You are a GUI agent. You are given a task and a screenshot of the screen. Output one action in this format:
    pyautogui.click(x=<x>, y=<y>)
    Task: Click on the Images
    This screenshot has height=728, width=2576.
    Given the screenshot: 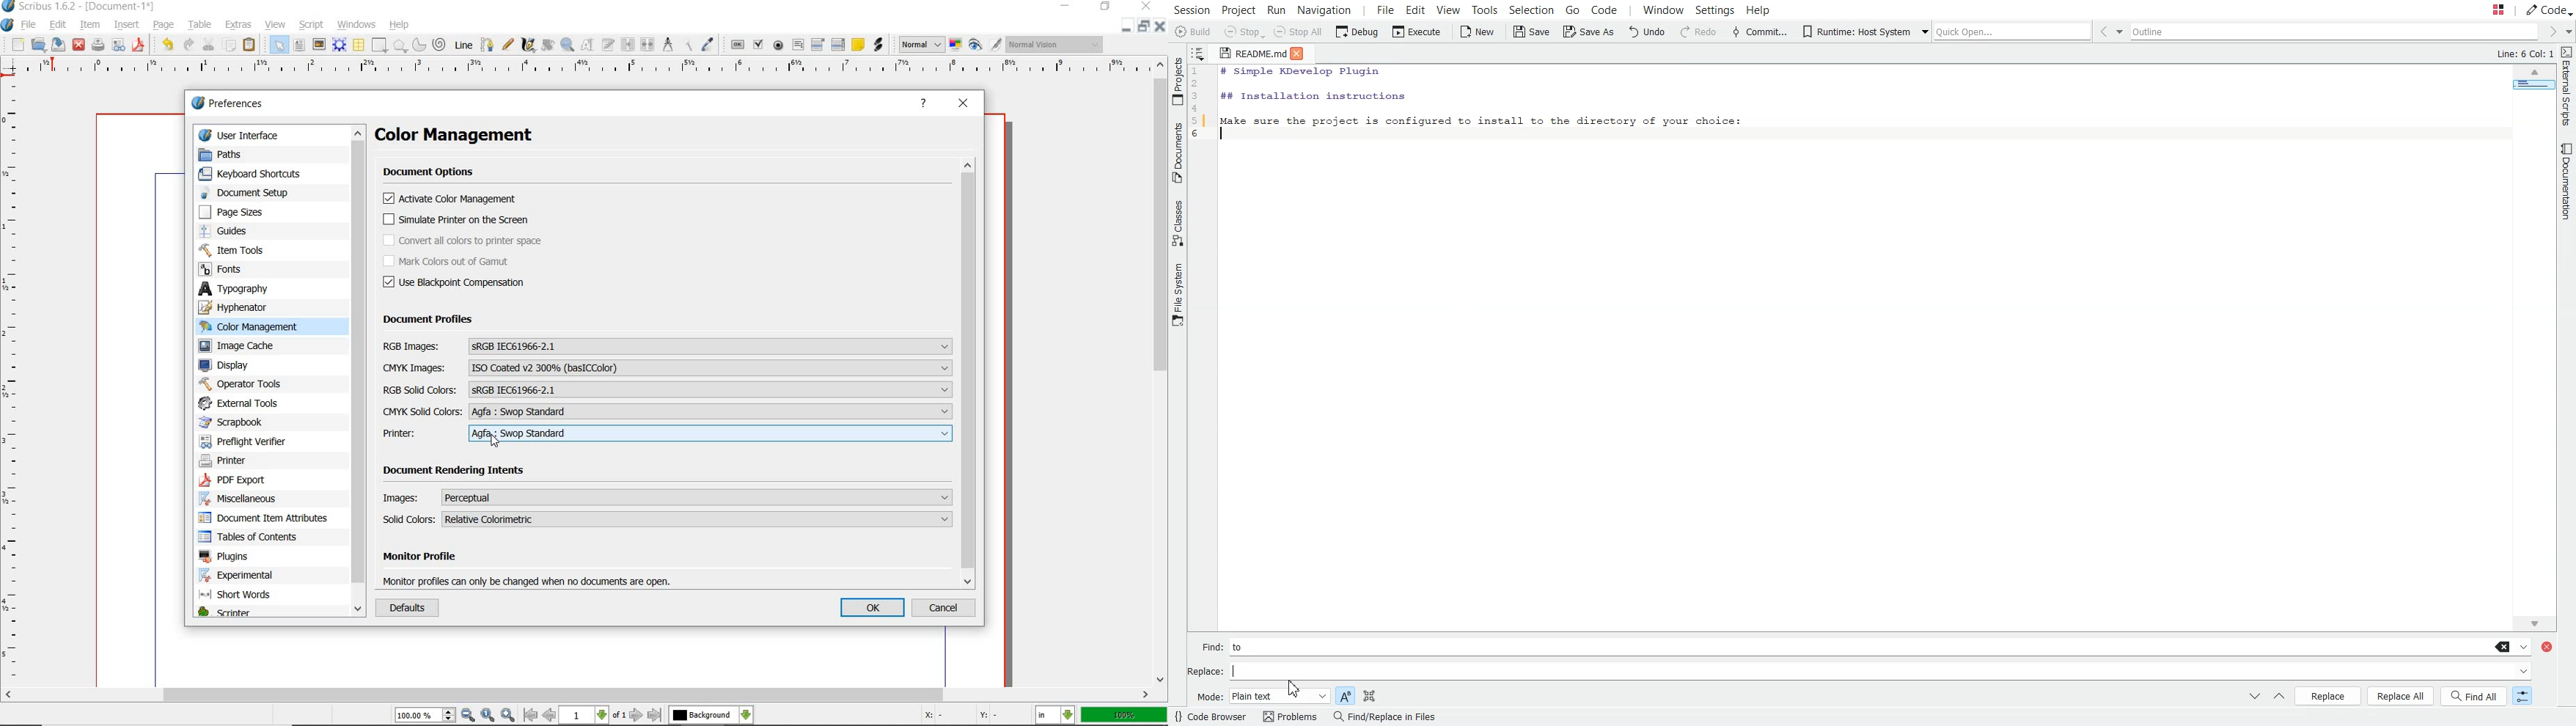 What is the action you would take?
    pyautogui.click(x=668, y=497)
    